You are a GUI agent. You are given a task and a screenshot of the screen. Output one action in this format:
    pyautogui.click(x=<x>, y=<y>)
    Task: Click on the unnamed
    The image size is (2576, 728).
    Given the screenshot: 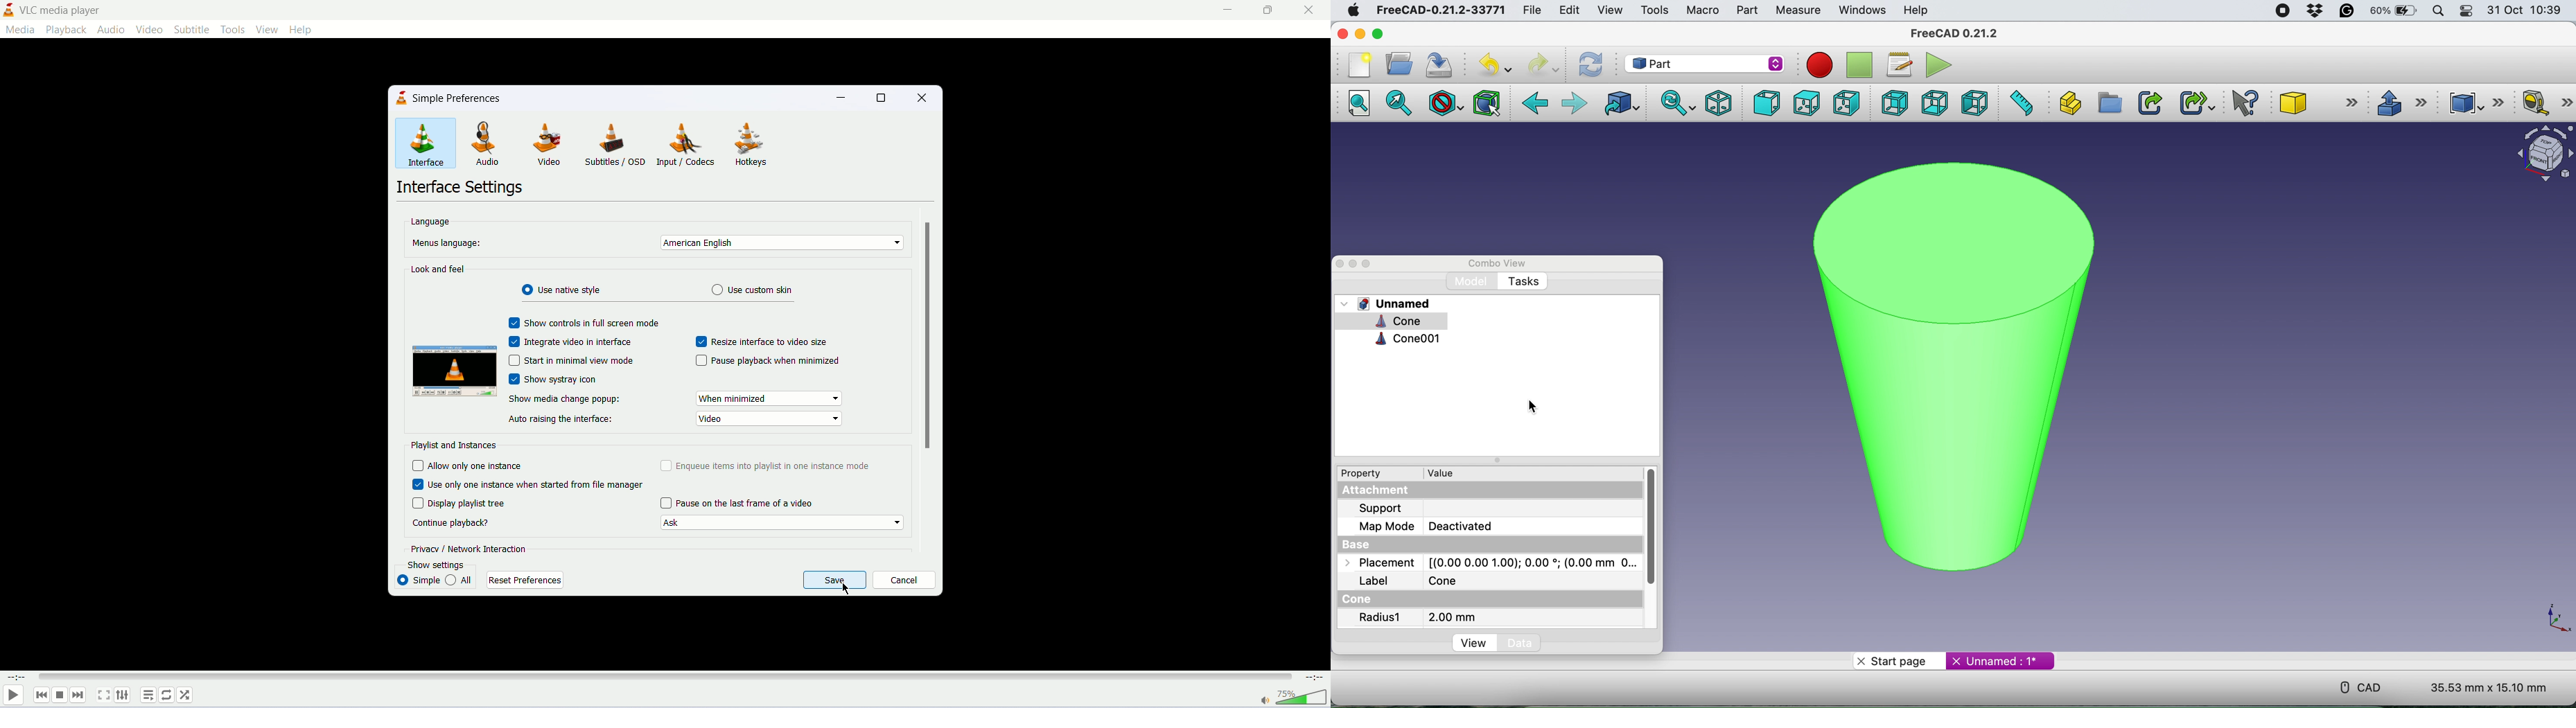 What is the action you would take?
    pyautogui.click(x=1389, y=303)
    